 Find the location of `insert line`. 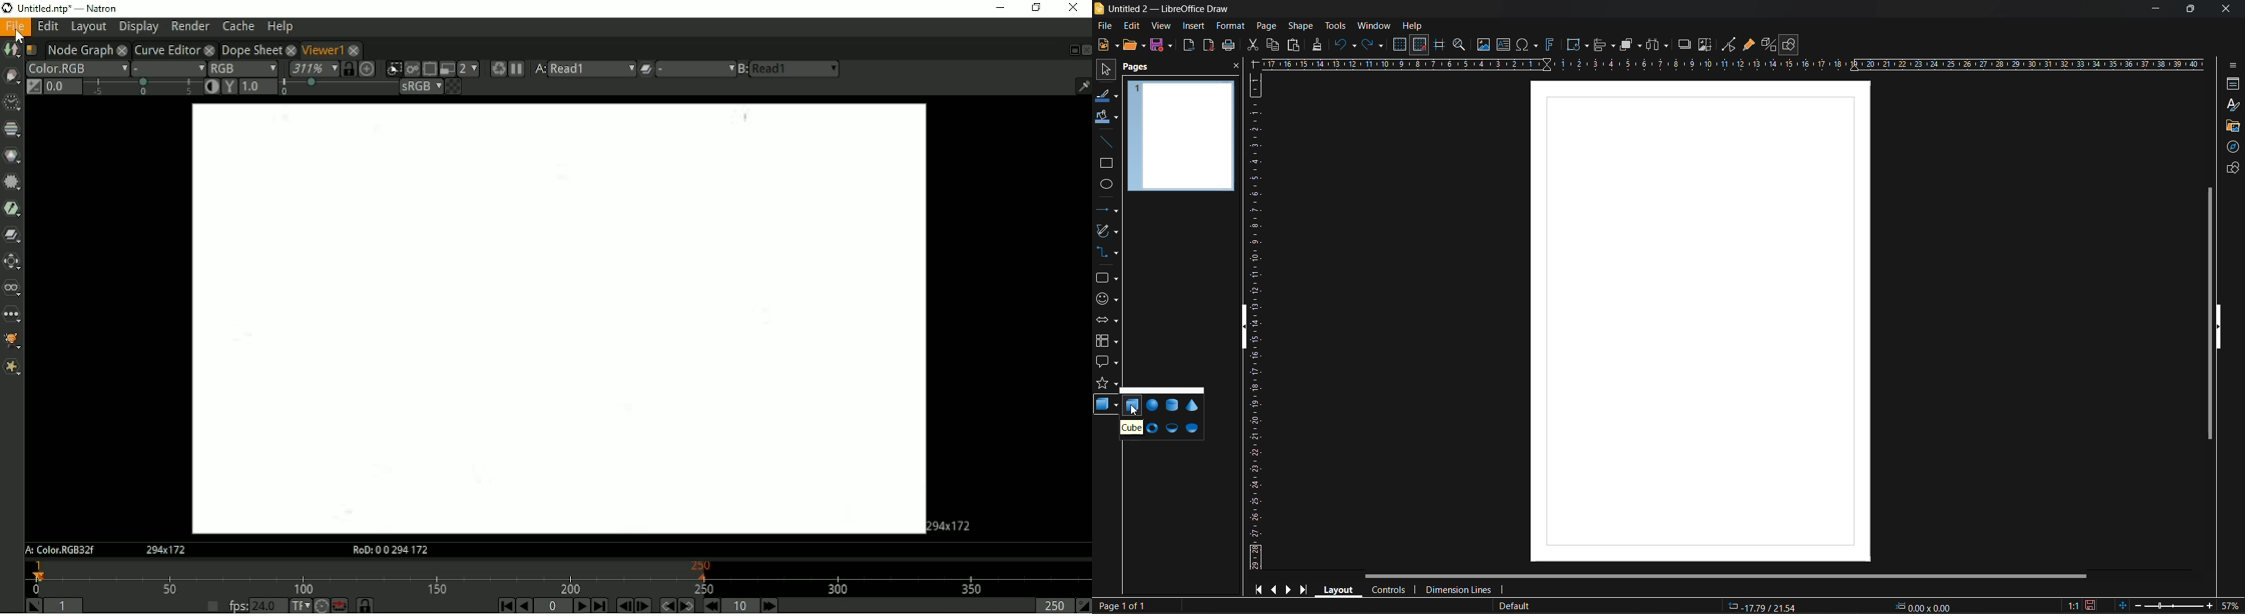

insert line is located at coordinates (1106, 142).